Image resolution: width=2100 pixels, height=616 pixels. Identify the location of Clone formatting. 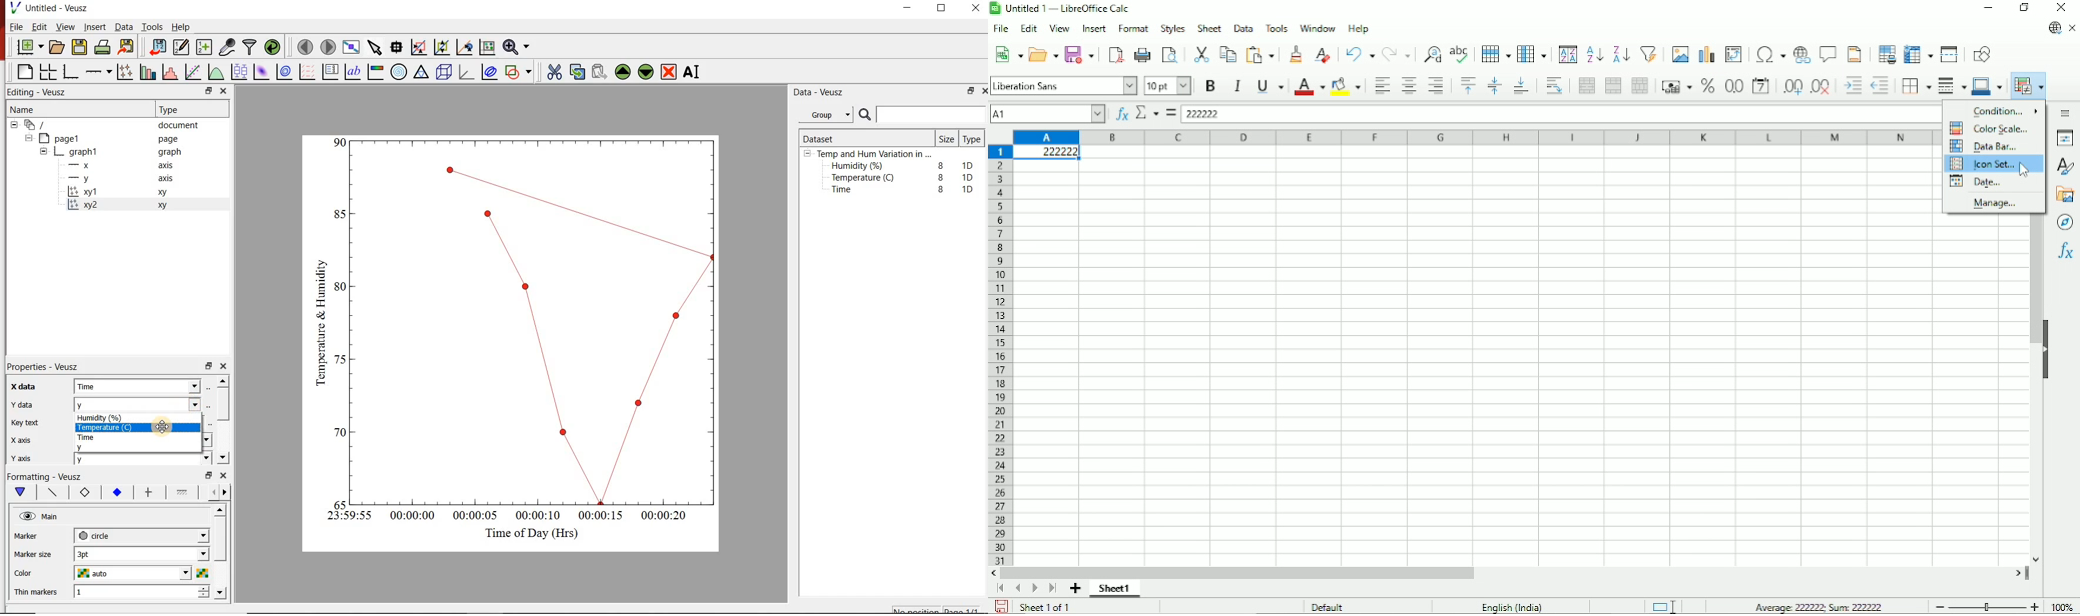
(1296, 53).